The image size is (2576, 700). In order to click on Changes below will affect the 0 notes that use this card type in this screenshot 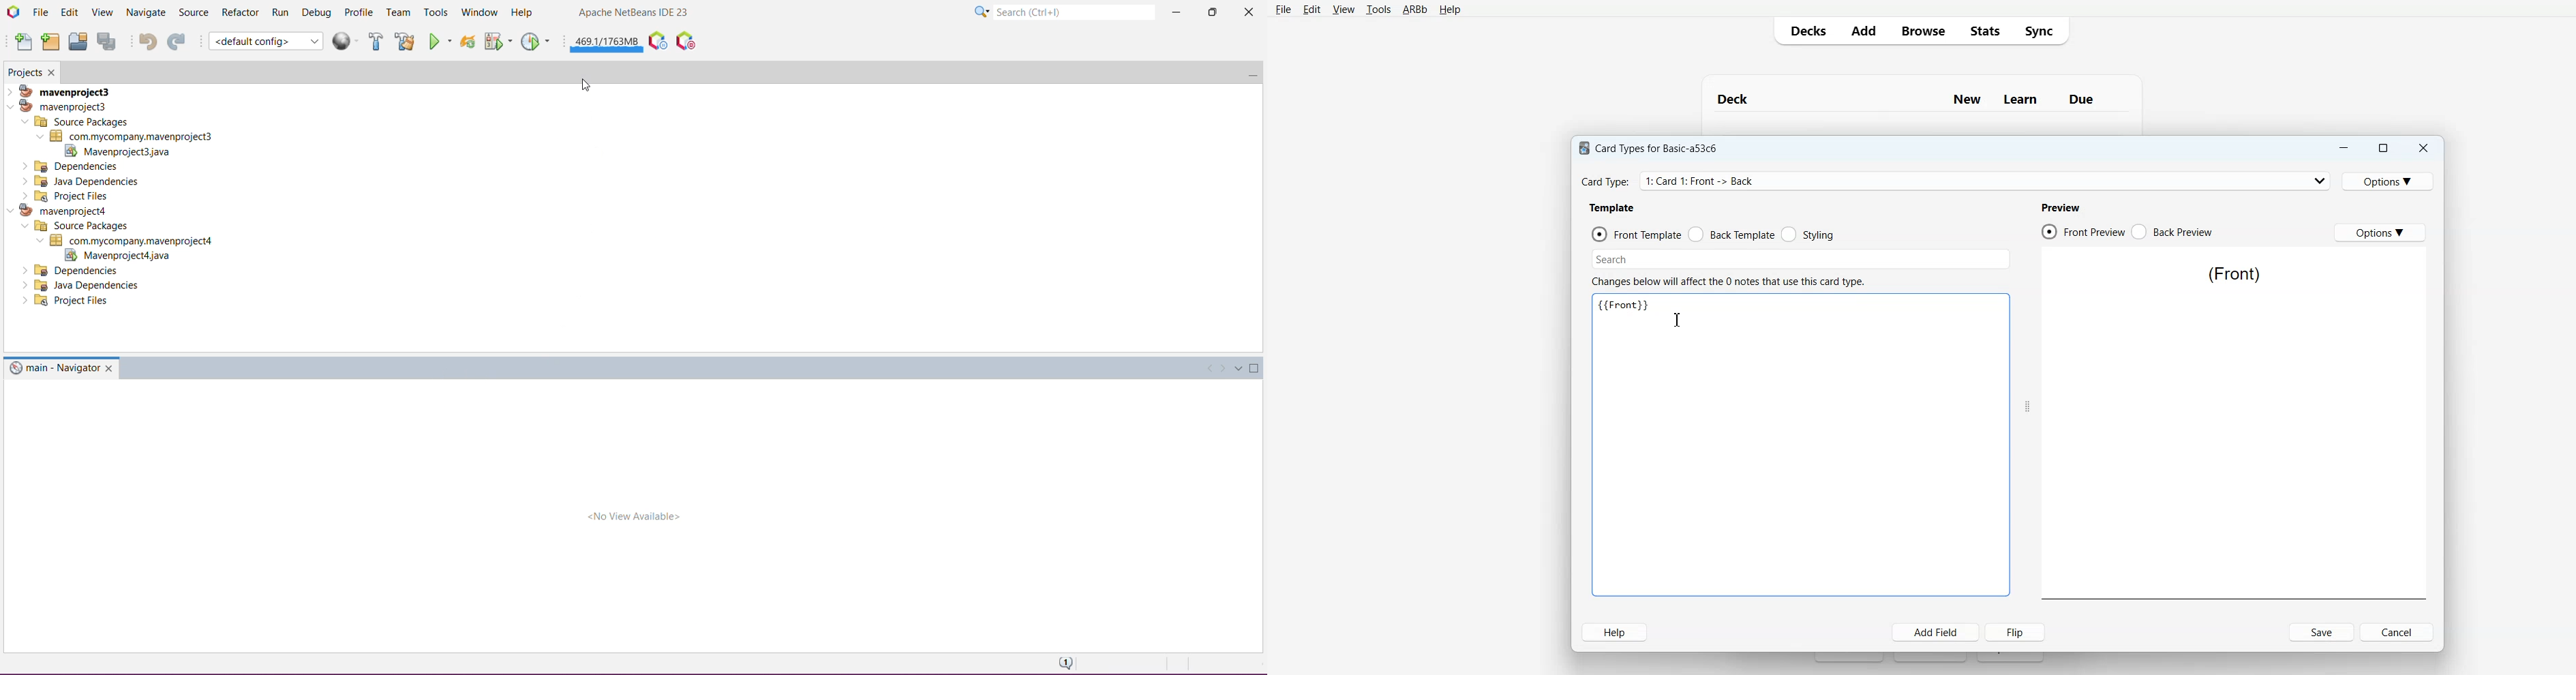, I will do `click(1733, 282)`.